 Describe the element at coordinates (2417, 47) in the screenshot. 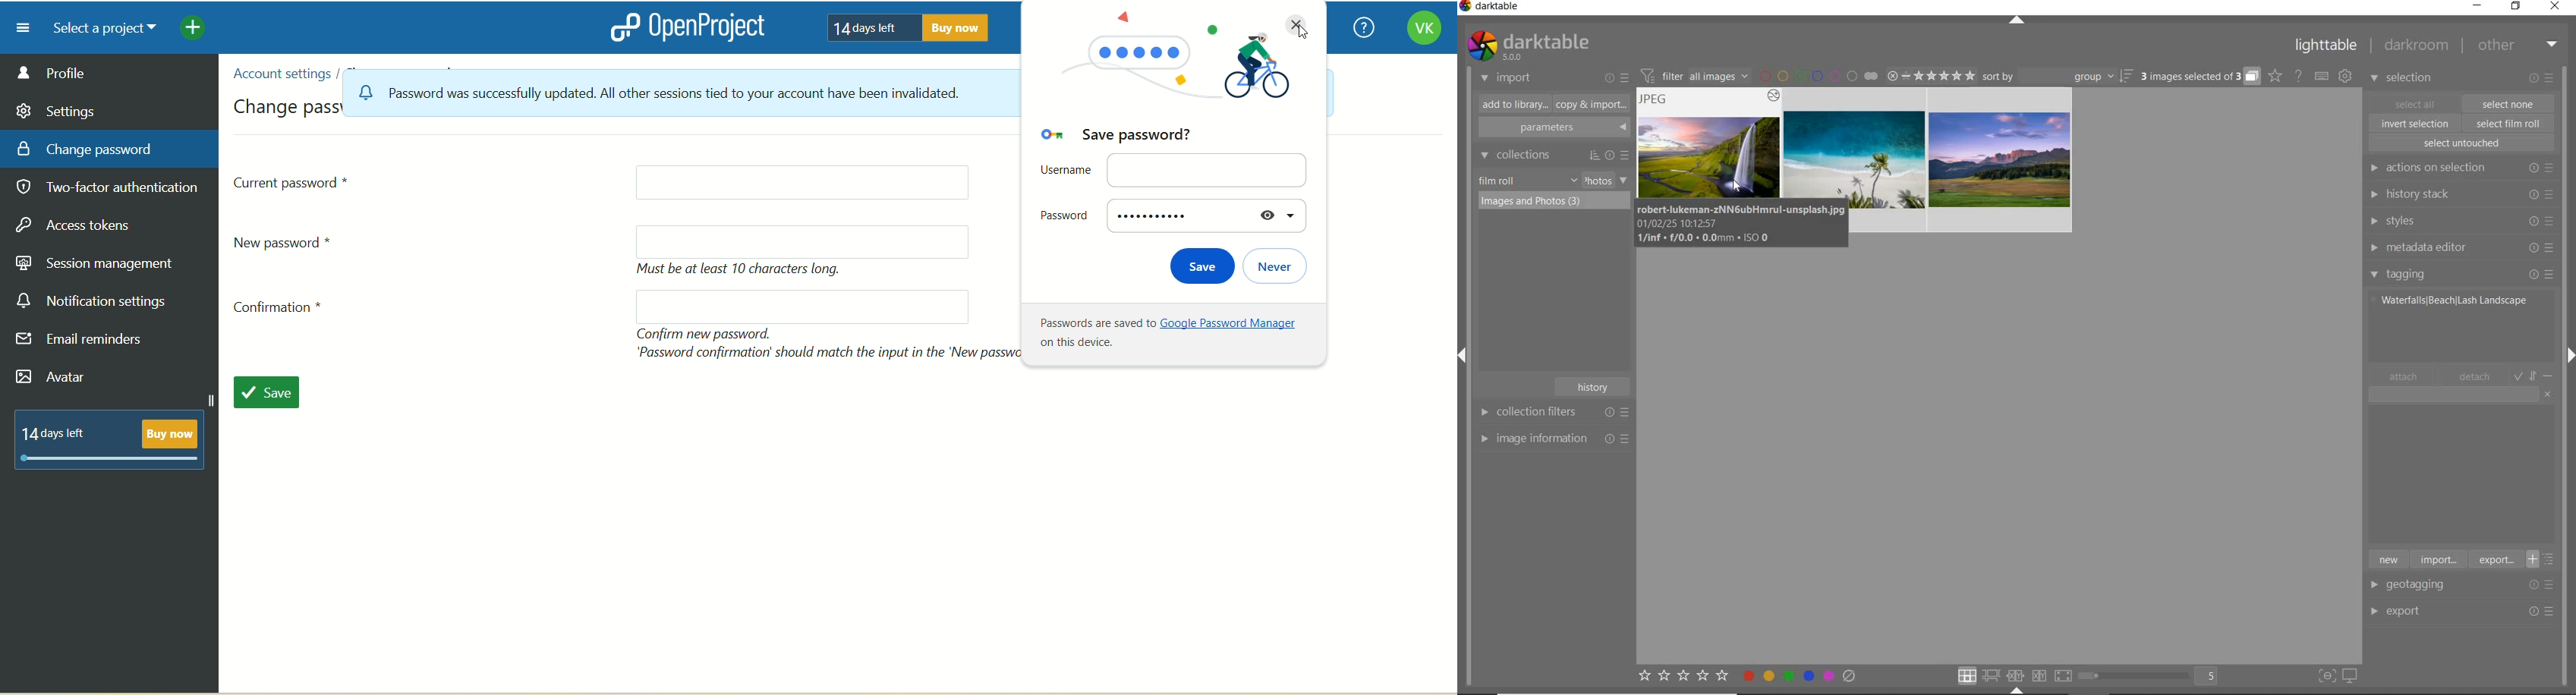

I see `darkroom` at that location.